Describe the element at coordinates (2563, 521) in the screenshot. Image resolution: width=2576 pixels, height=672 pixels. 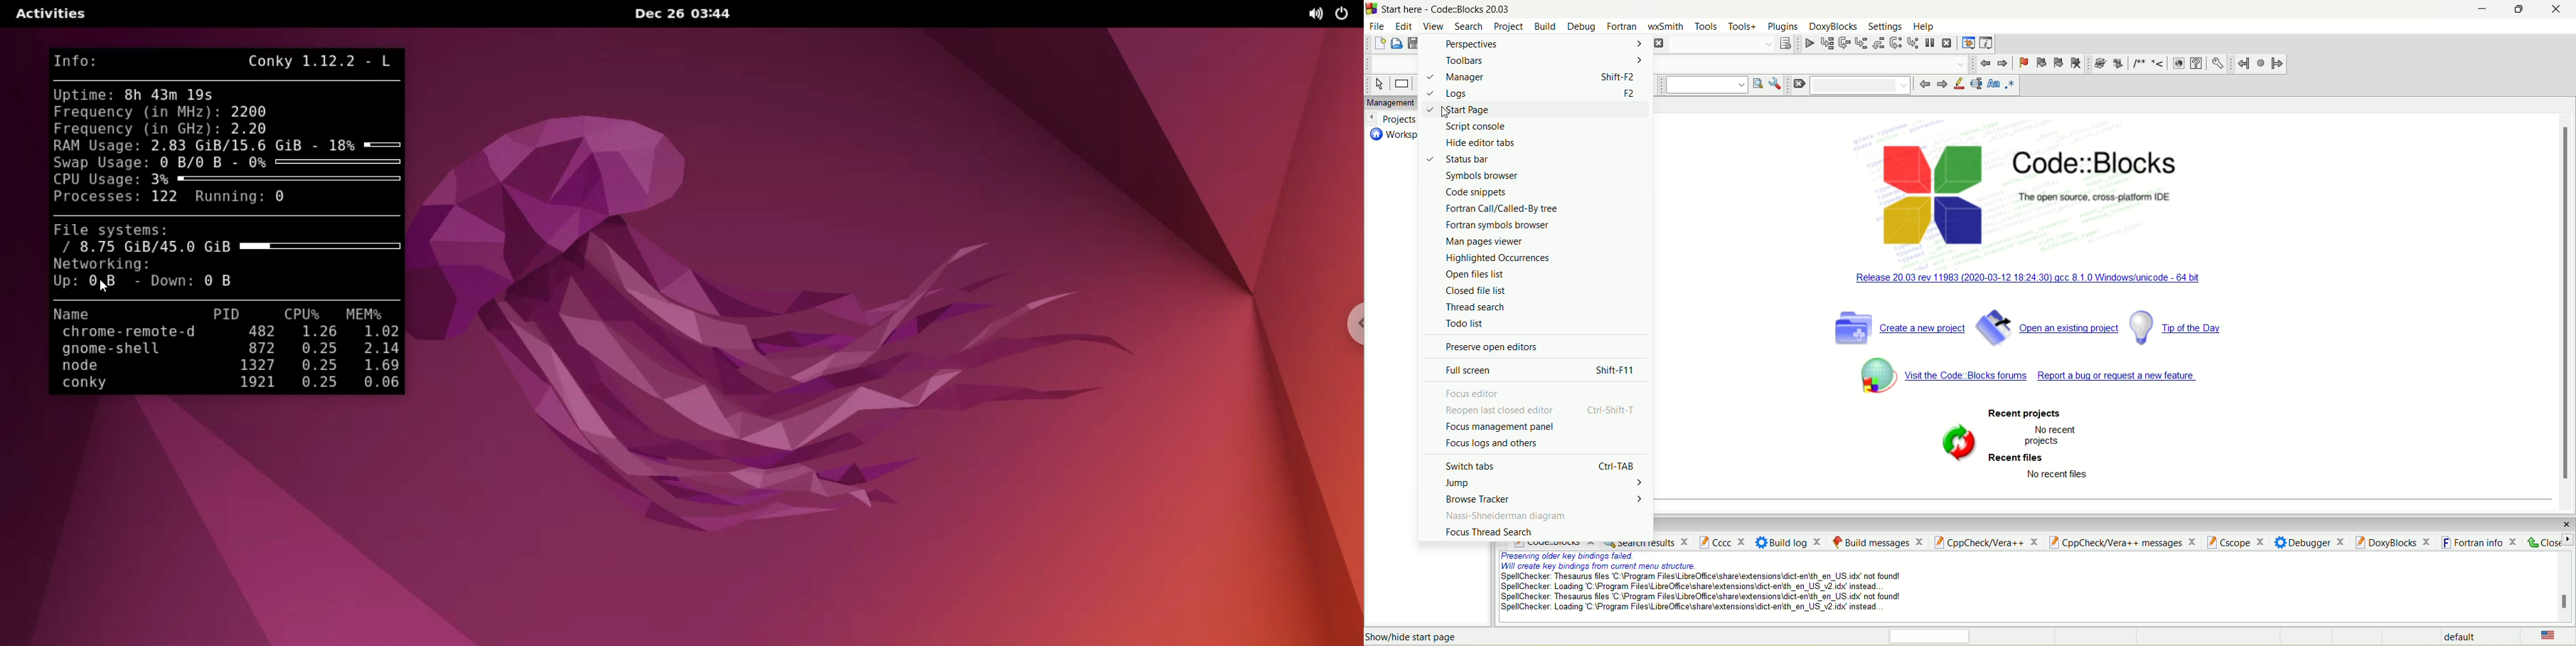
I see `close` at that location.